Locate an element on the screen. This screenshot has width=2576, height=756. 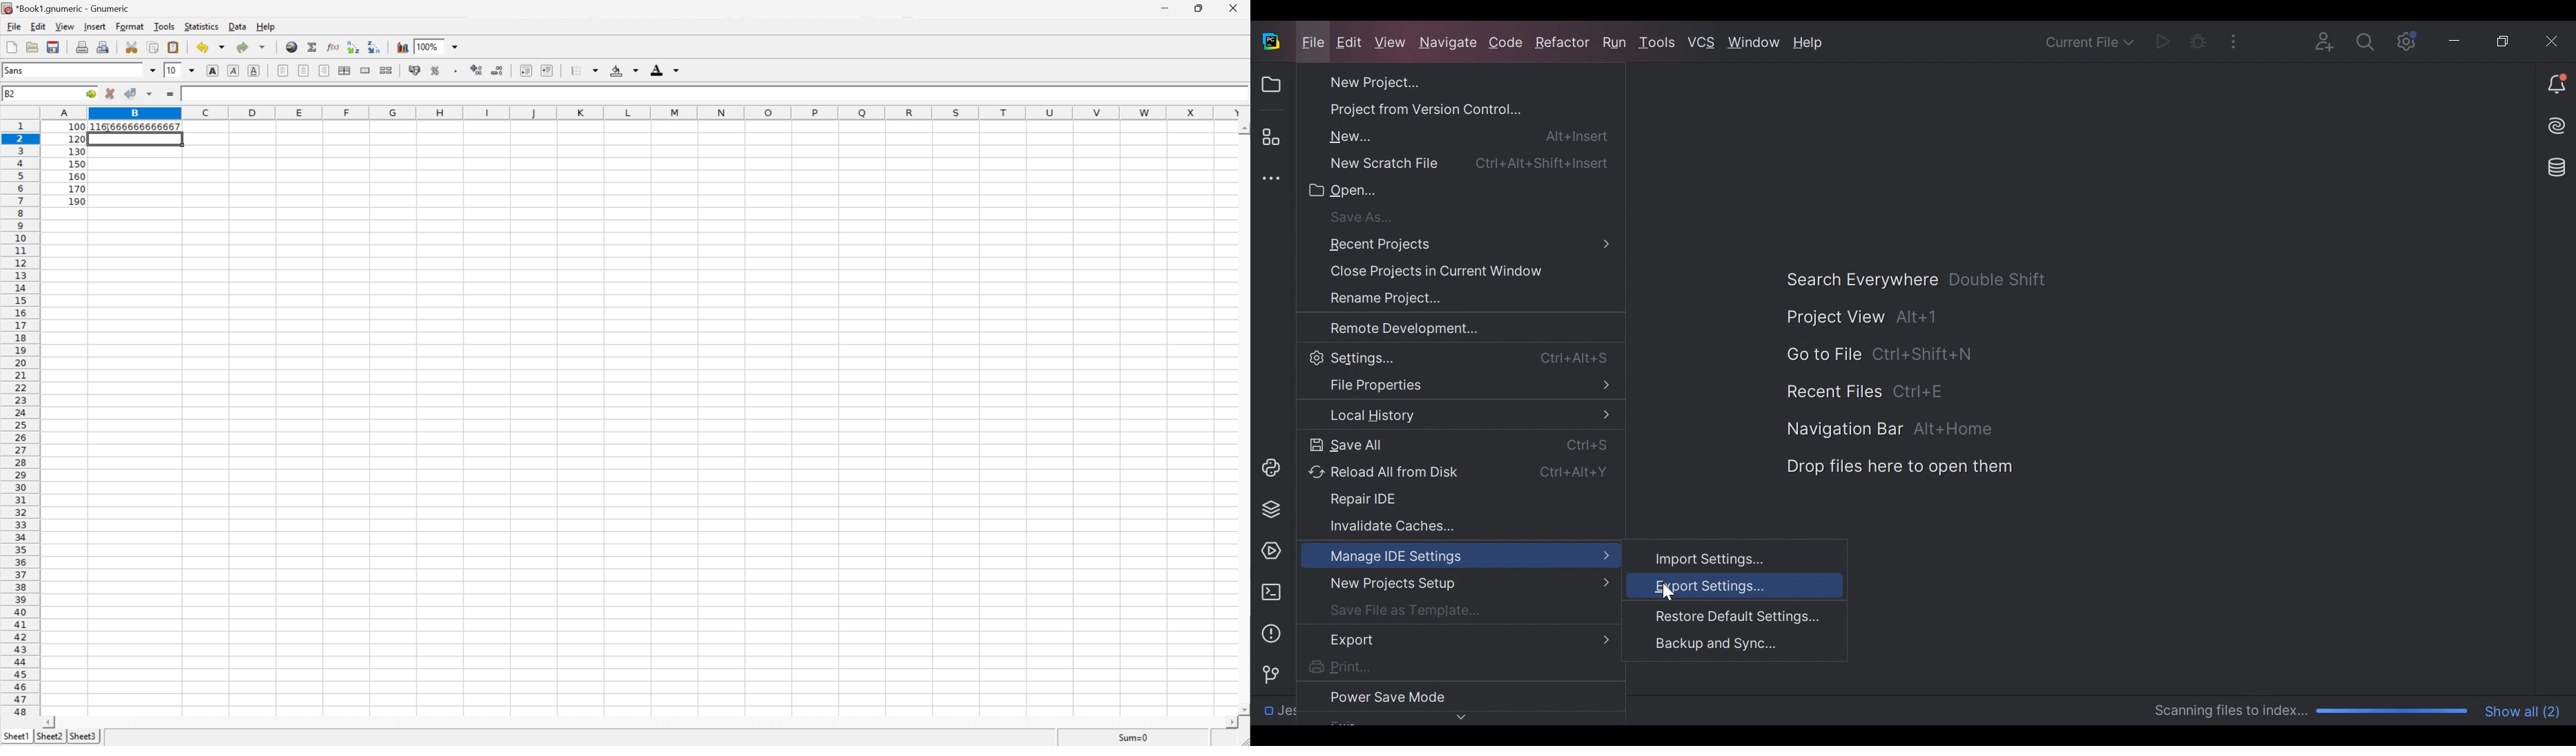
Scroll Left is located at coordinates (52, 720).